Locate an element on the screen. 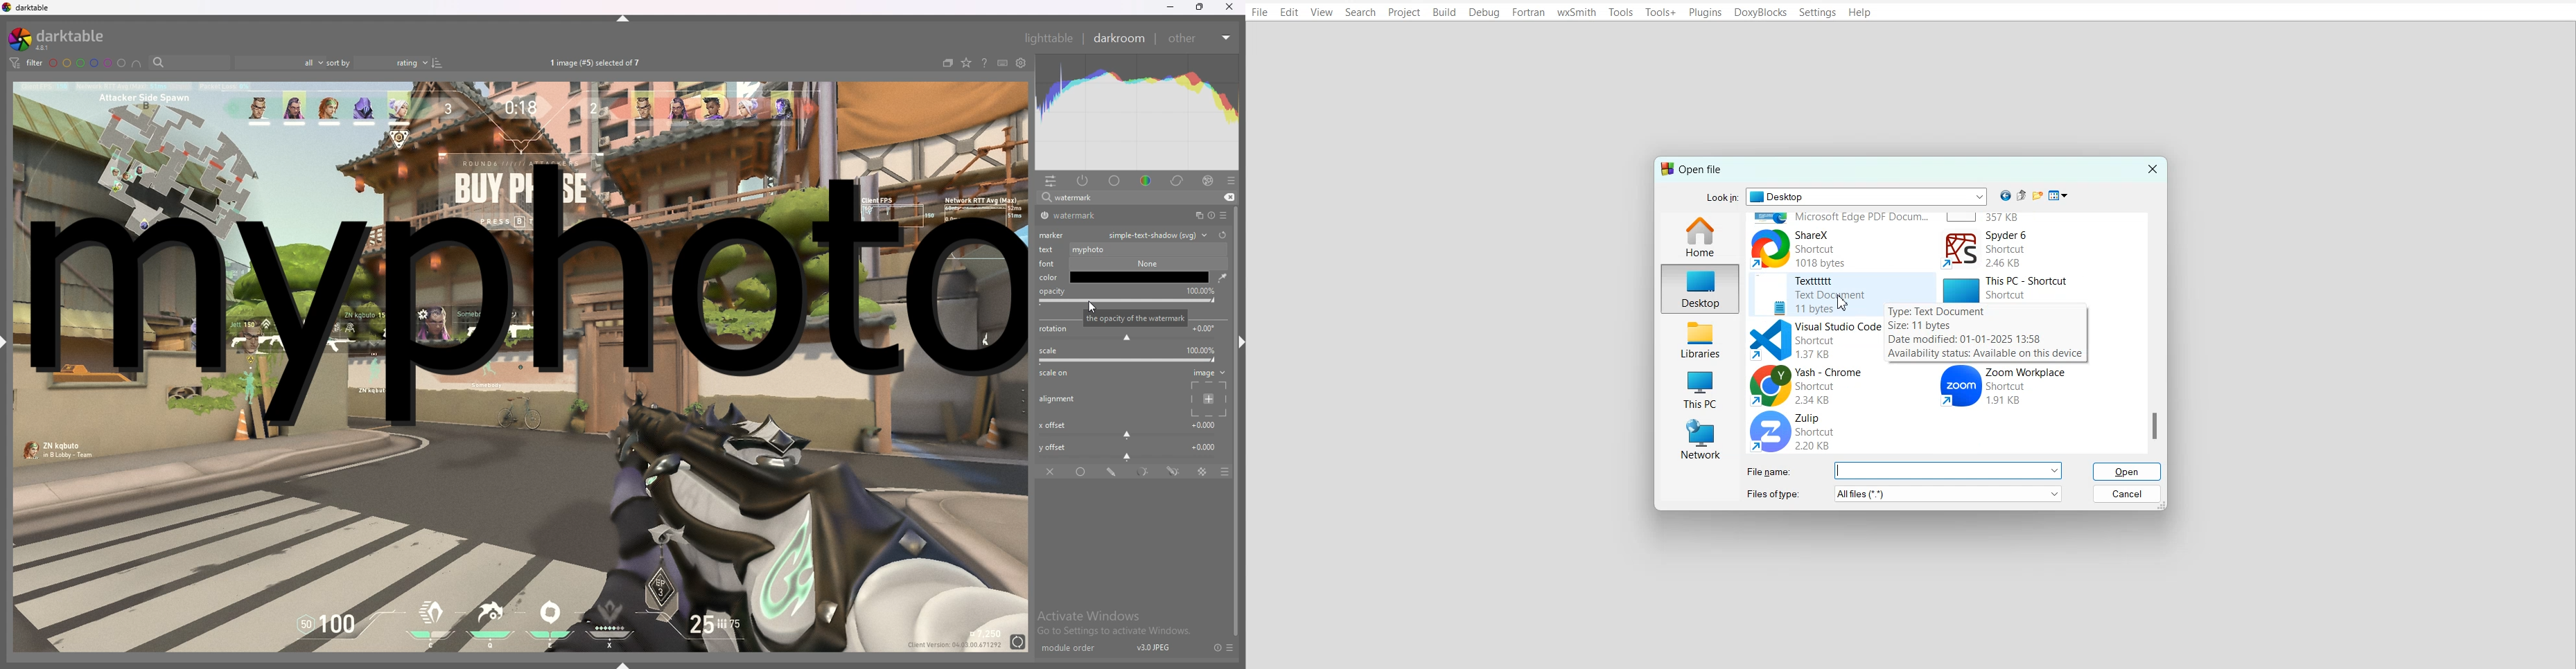  active module is located at coordinates (1083, 180).